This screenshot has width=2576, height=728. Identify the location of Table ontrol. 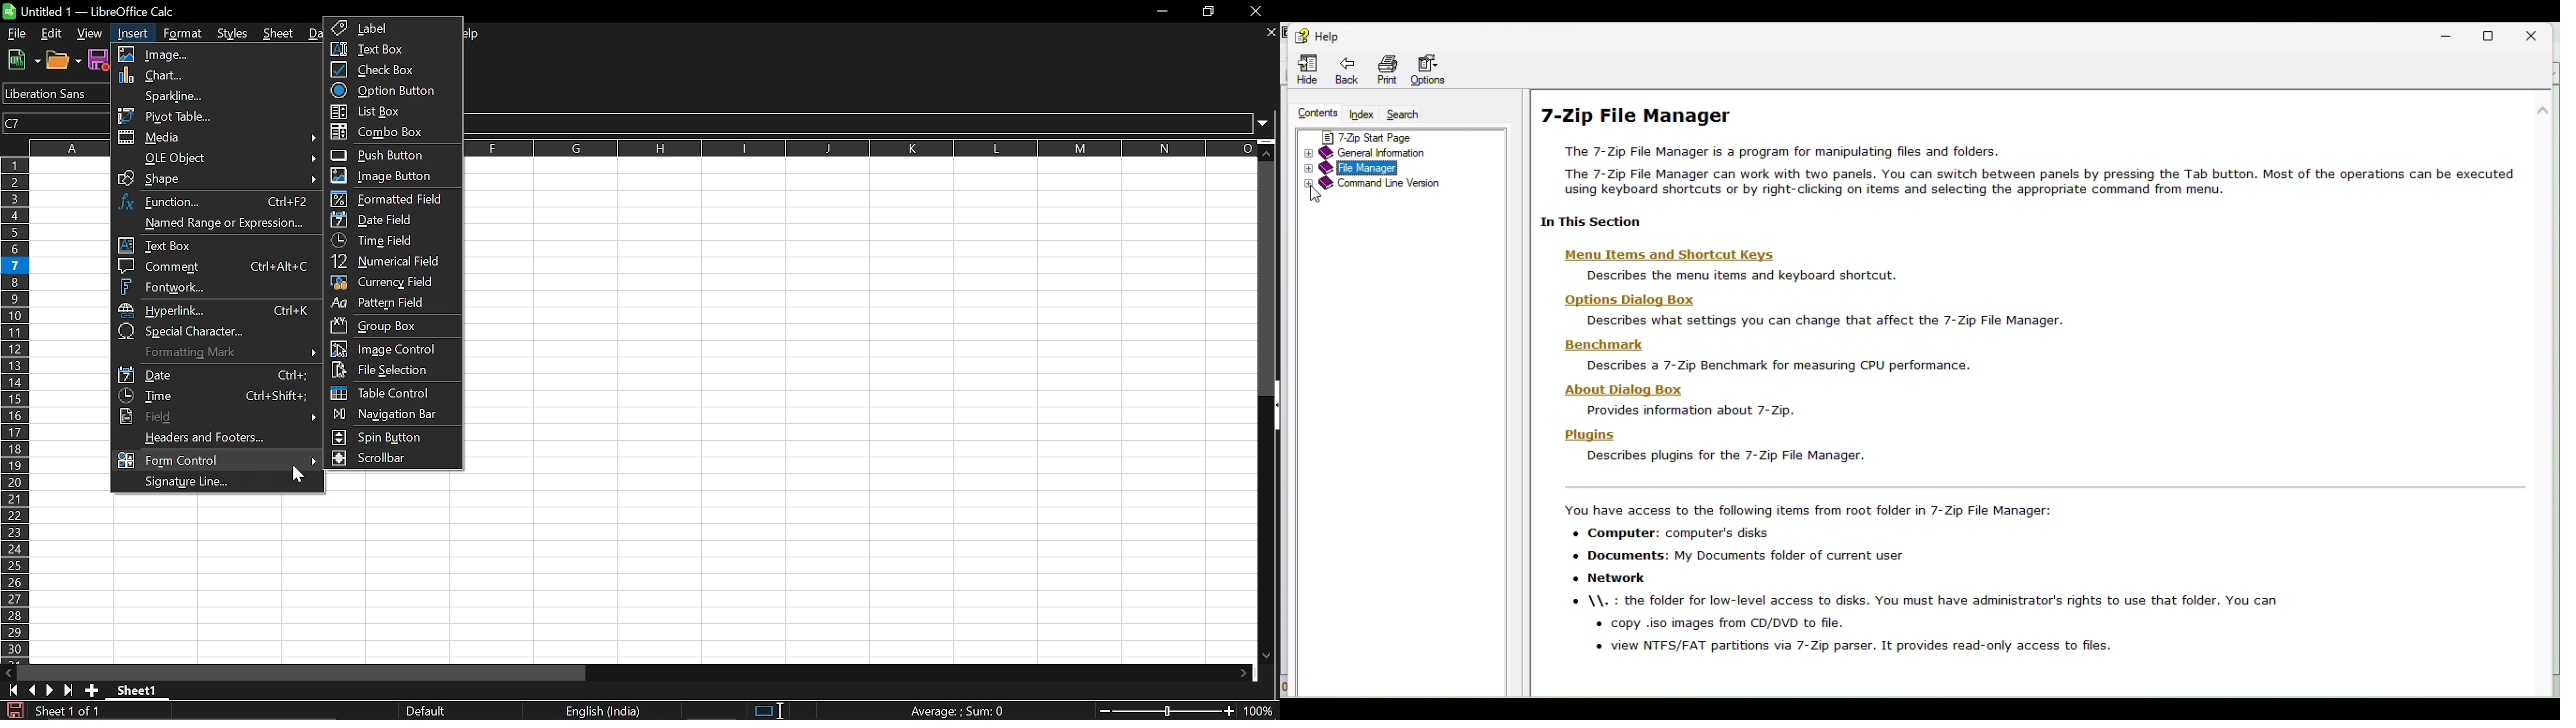
(389, 393).